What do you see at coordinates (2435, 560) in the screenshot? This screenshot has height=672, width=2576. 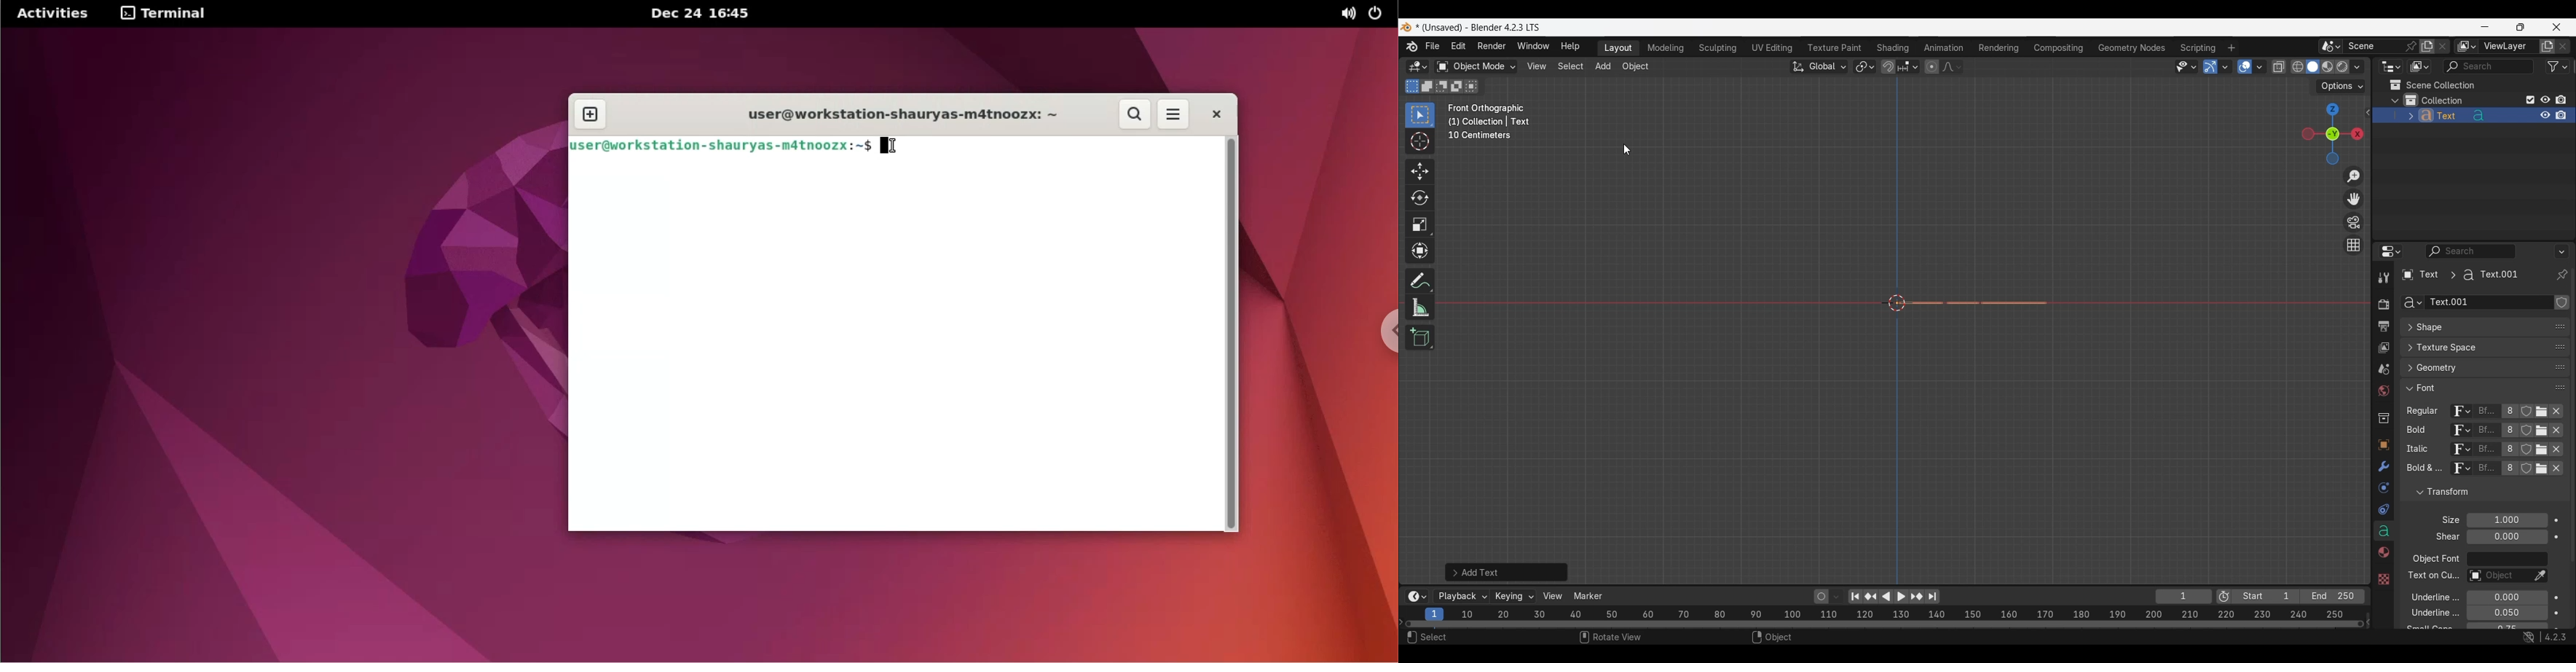 I see `object font` at bounding box center [2435, 560].